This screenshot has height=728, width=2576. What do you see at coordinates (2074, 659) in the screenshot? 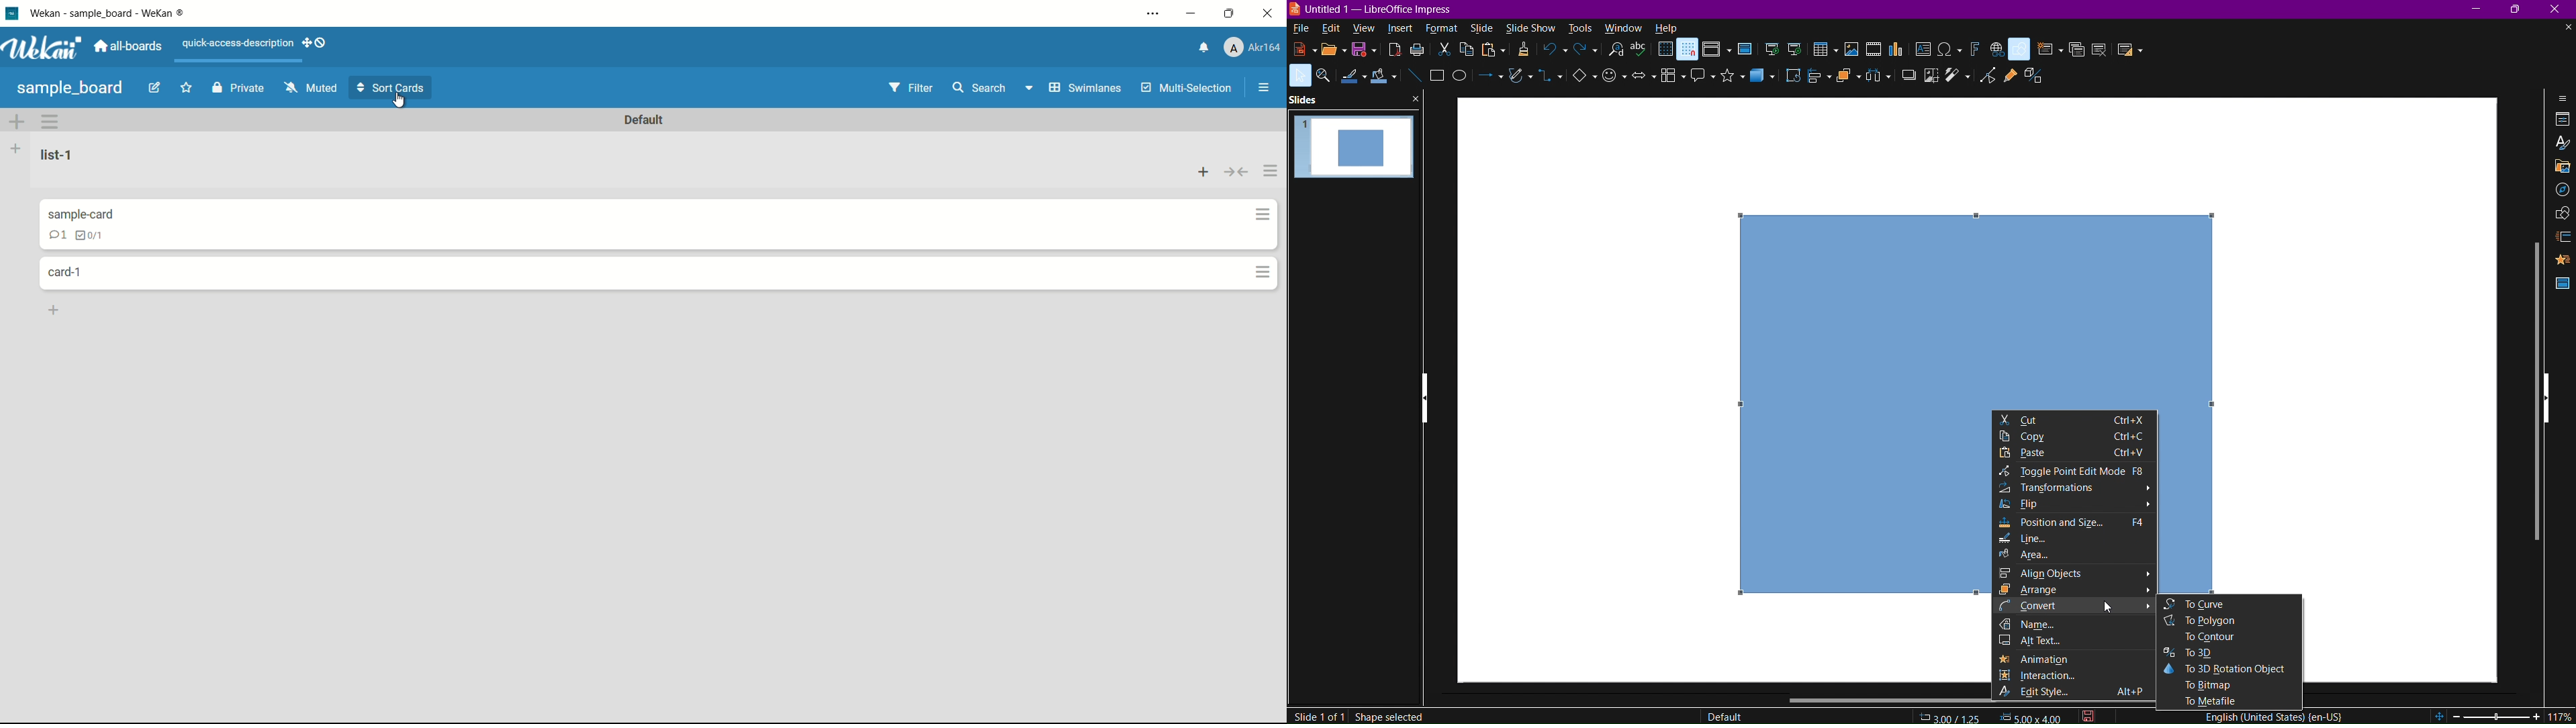
I see `Animation` at bounding box center [2074, 659].